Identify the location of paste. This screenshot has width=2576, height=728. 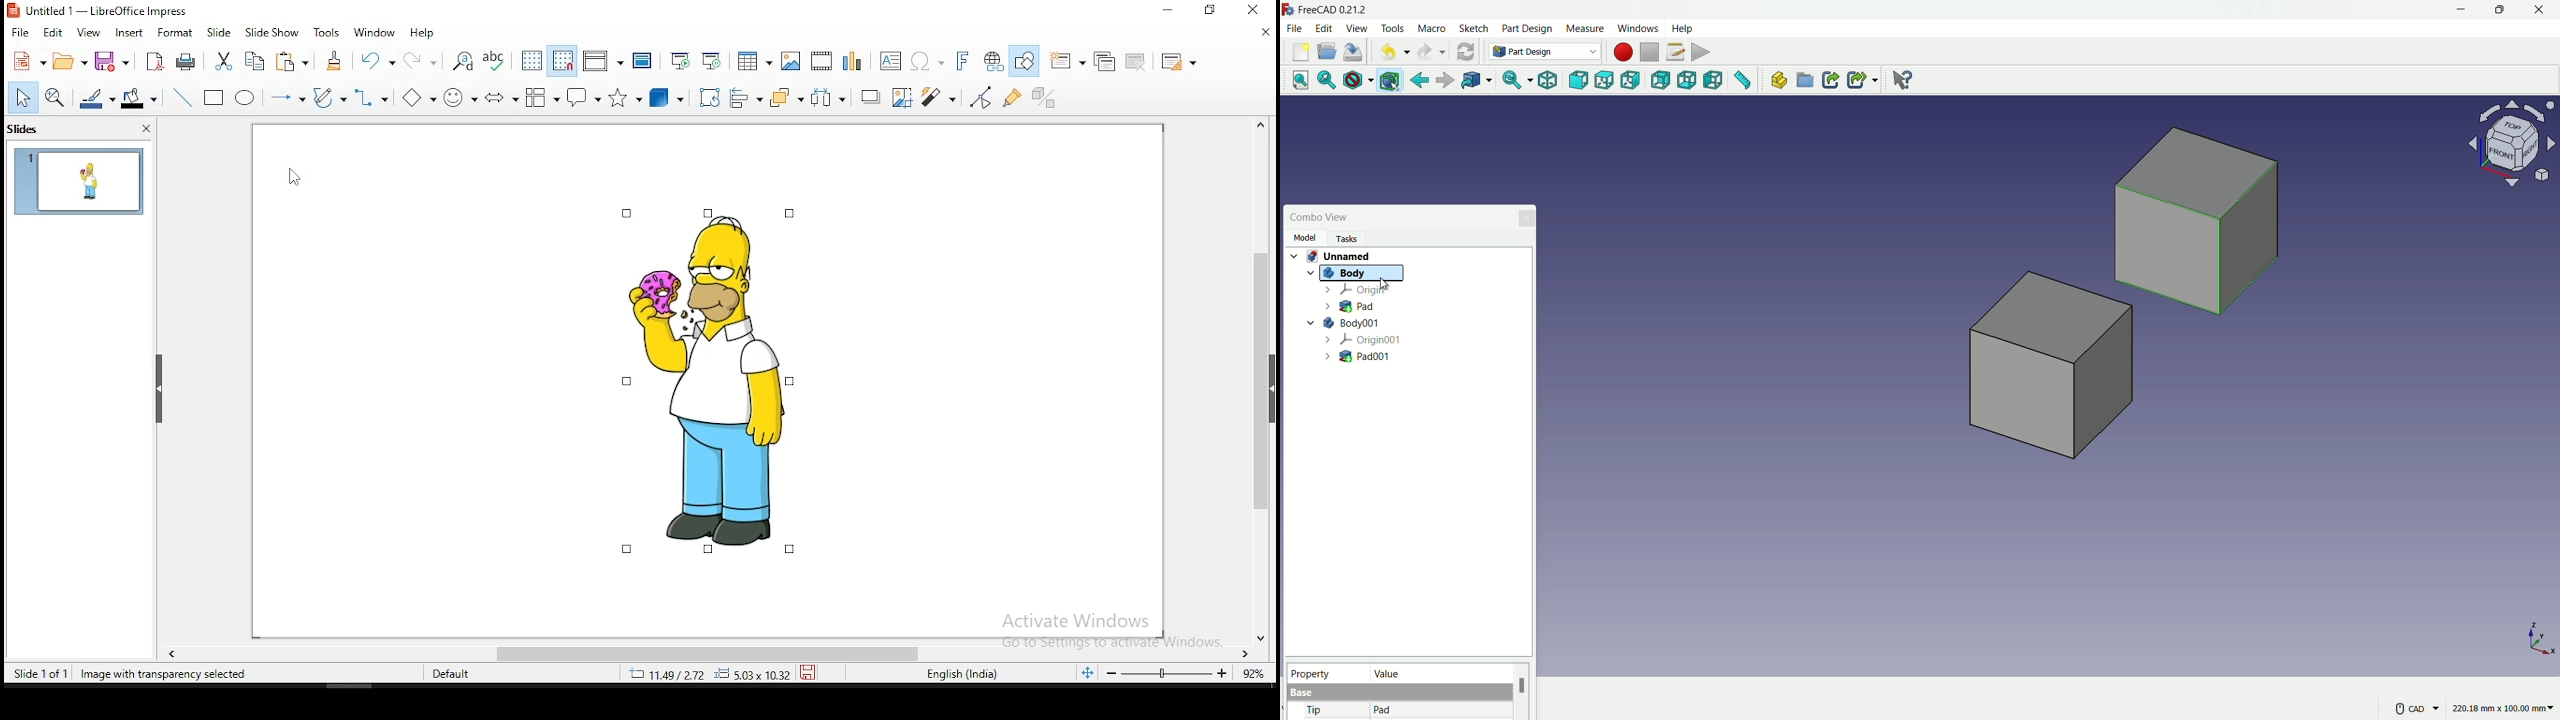
(293, 62).